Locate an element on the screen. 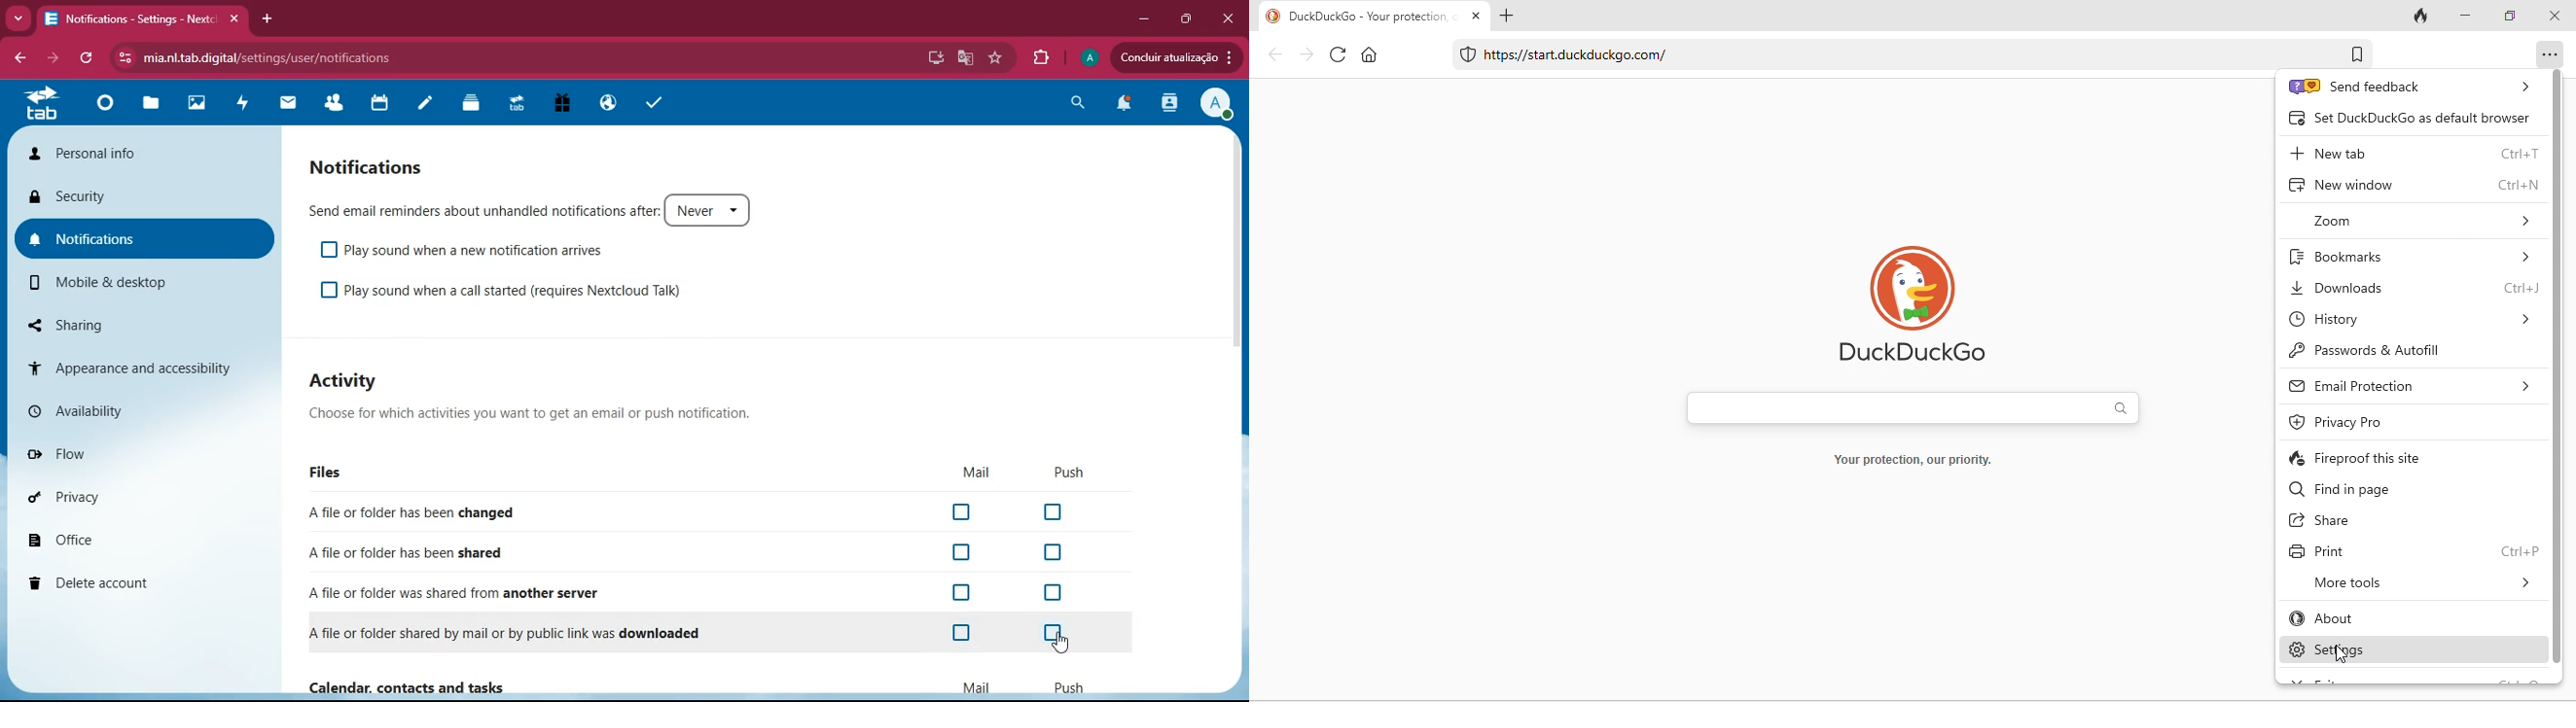 Image resolution: width=2576 pixels, height=728 pixels. mail is located at coordinates (984, 473).